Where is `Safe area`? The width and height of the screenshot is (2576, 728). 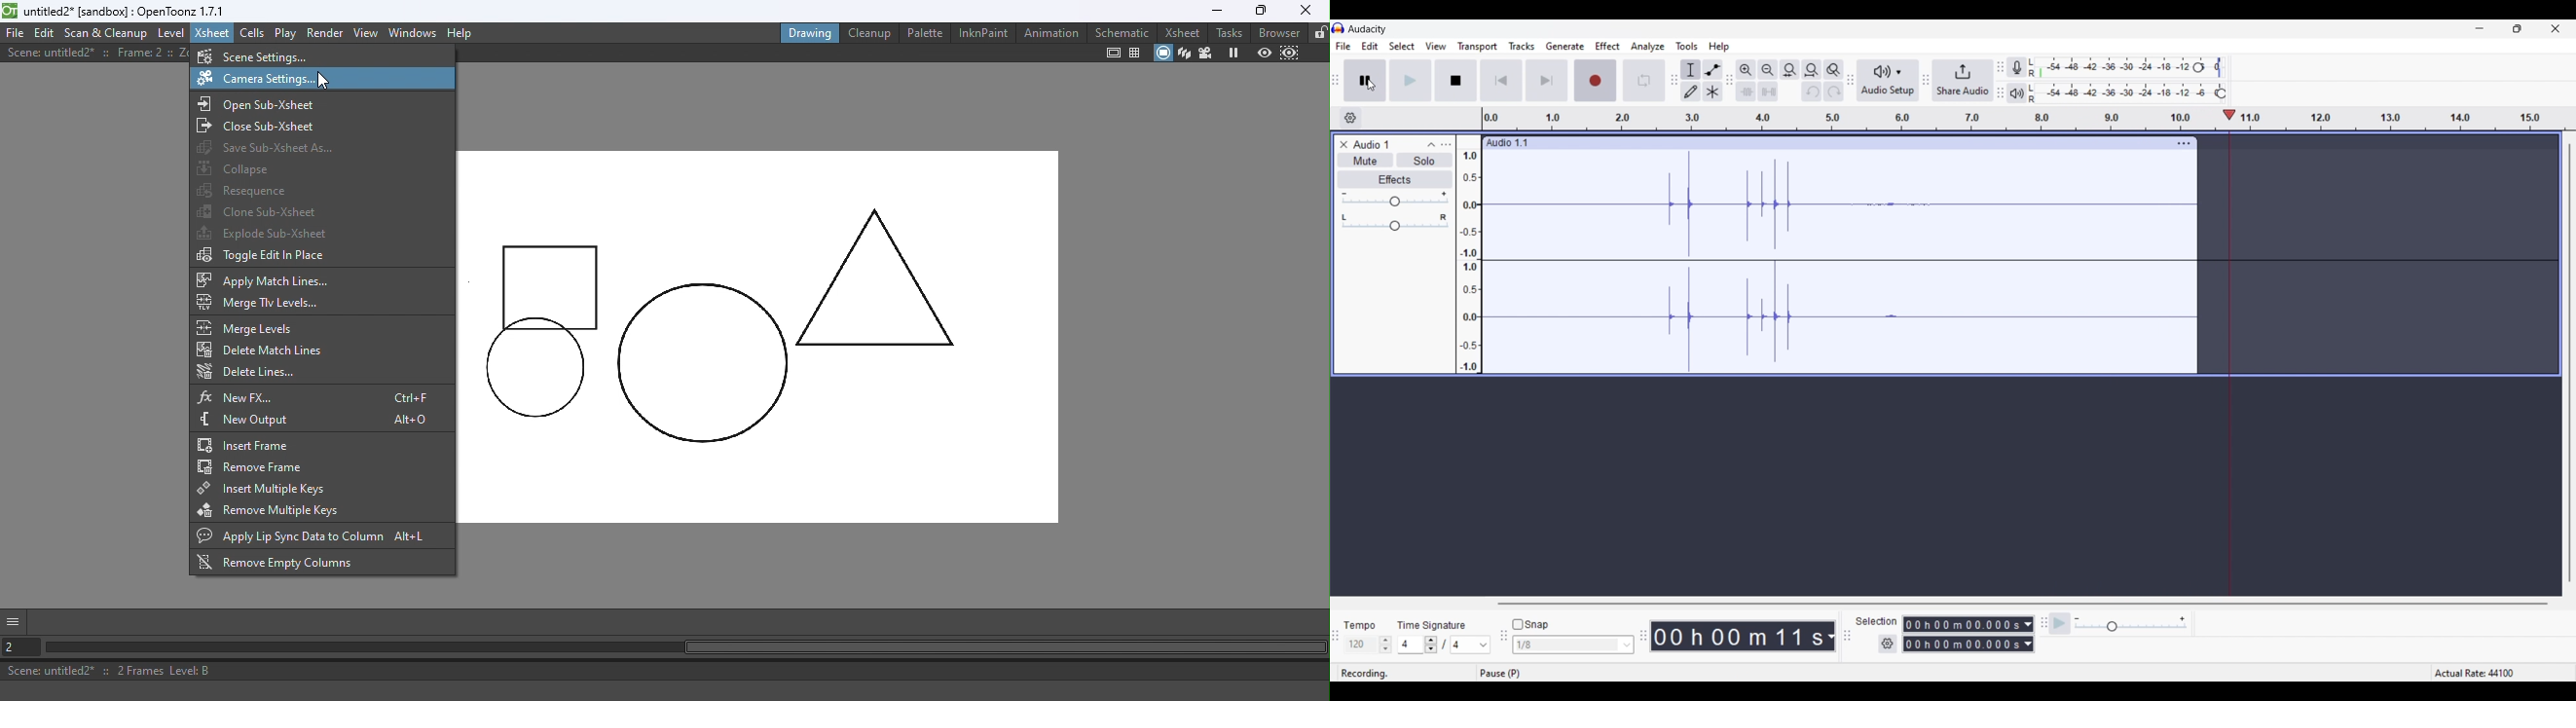 Safe area is located at coordinates (1114, 54).